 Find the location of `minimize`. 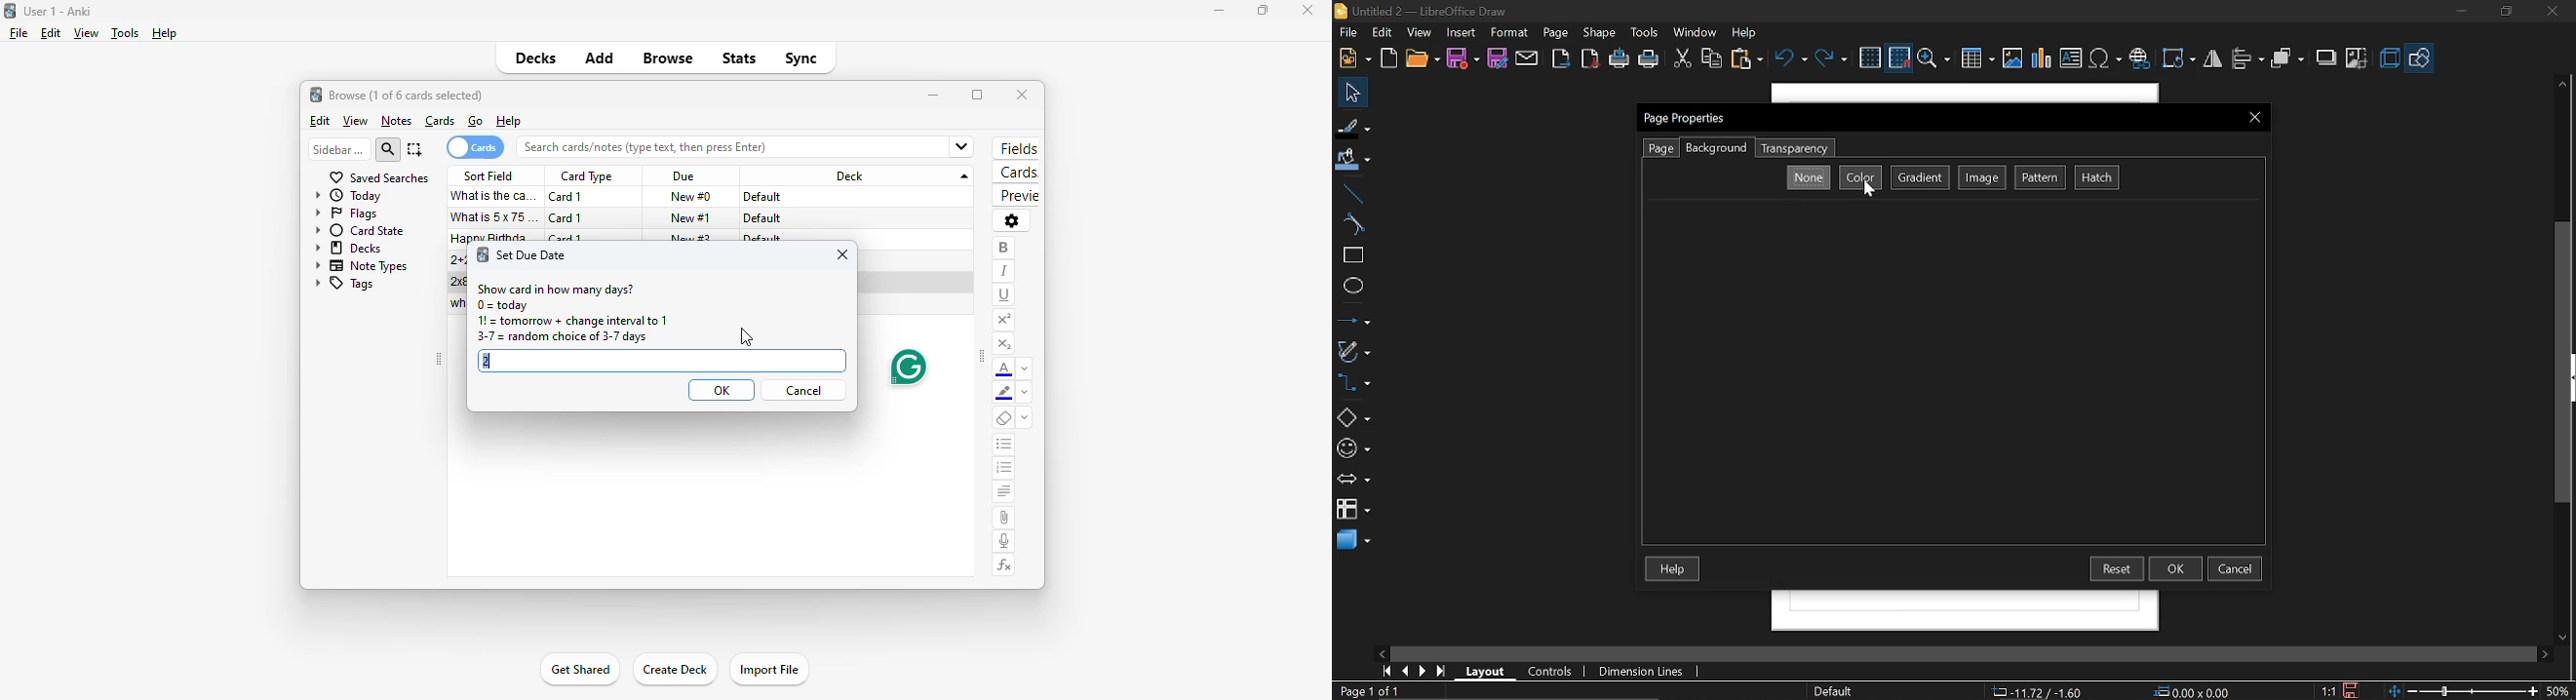

minimize is located at coordinates (1213, 11).